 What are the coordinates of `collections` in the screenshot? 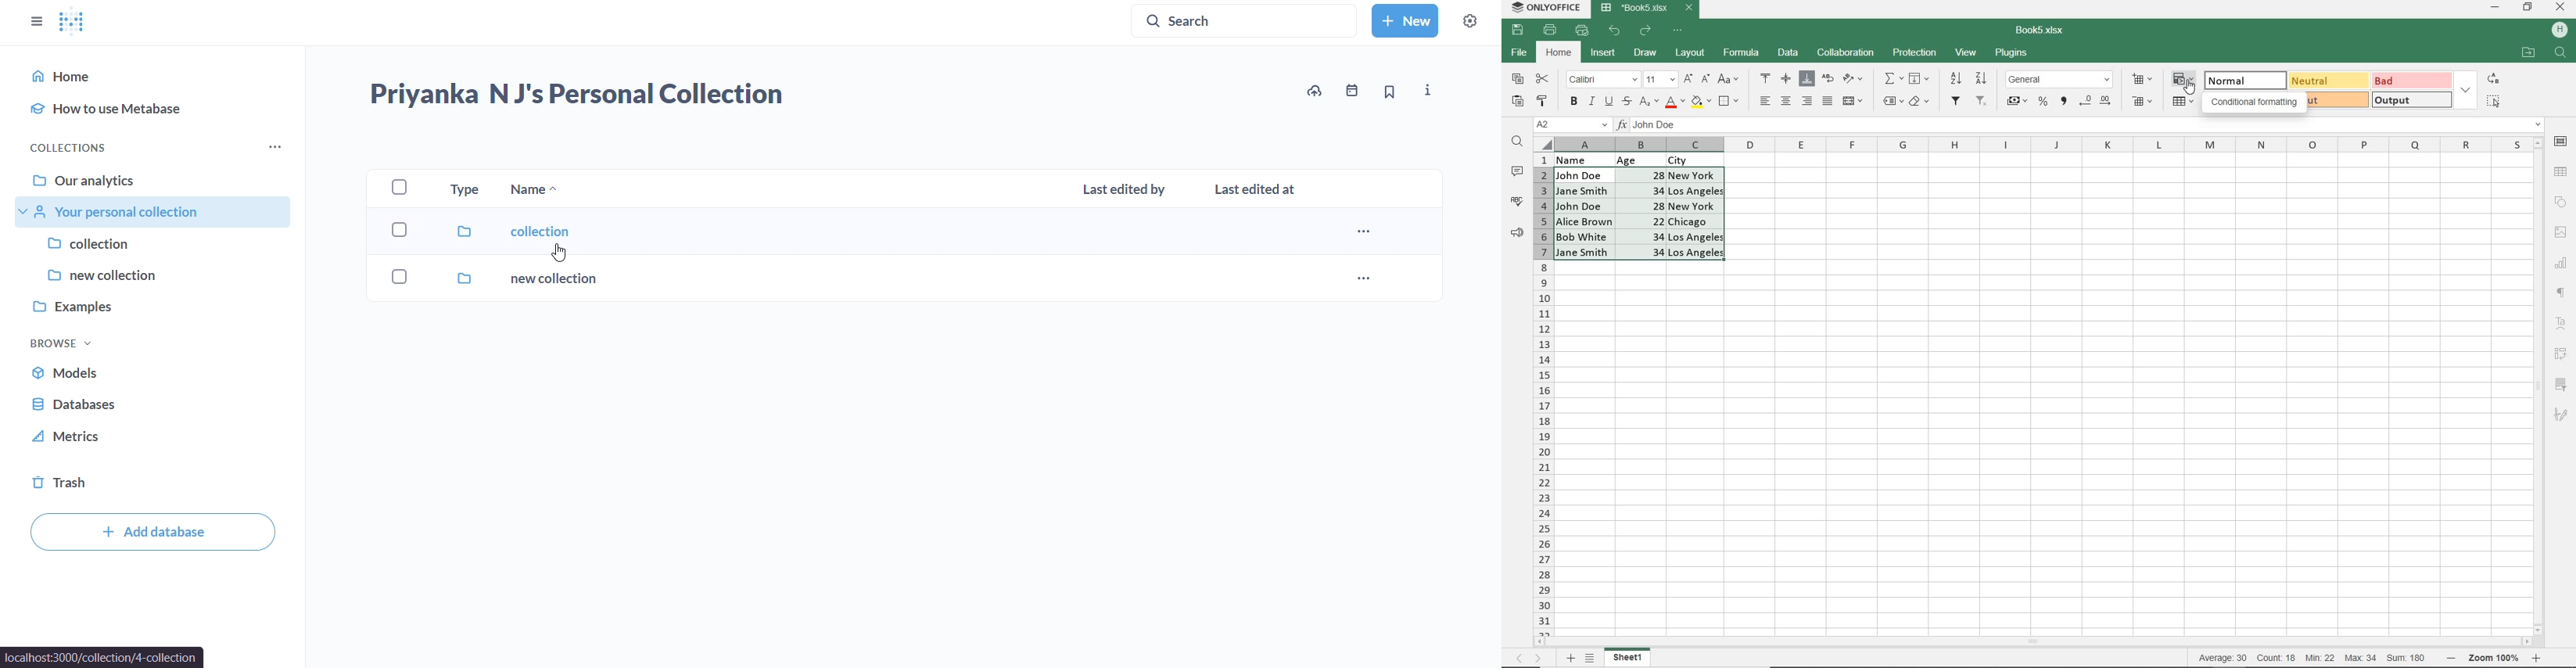 It's located at (72, 146).